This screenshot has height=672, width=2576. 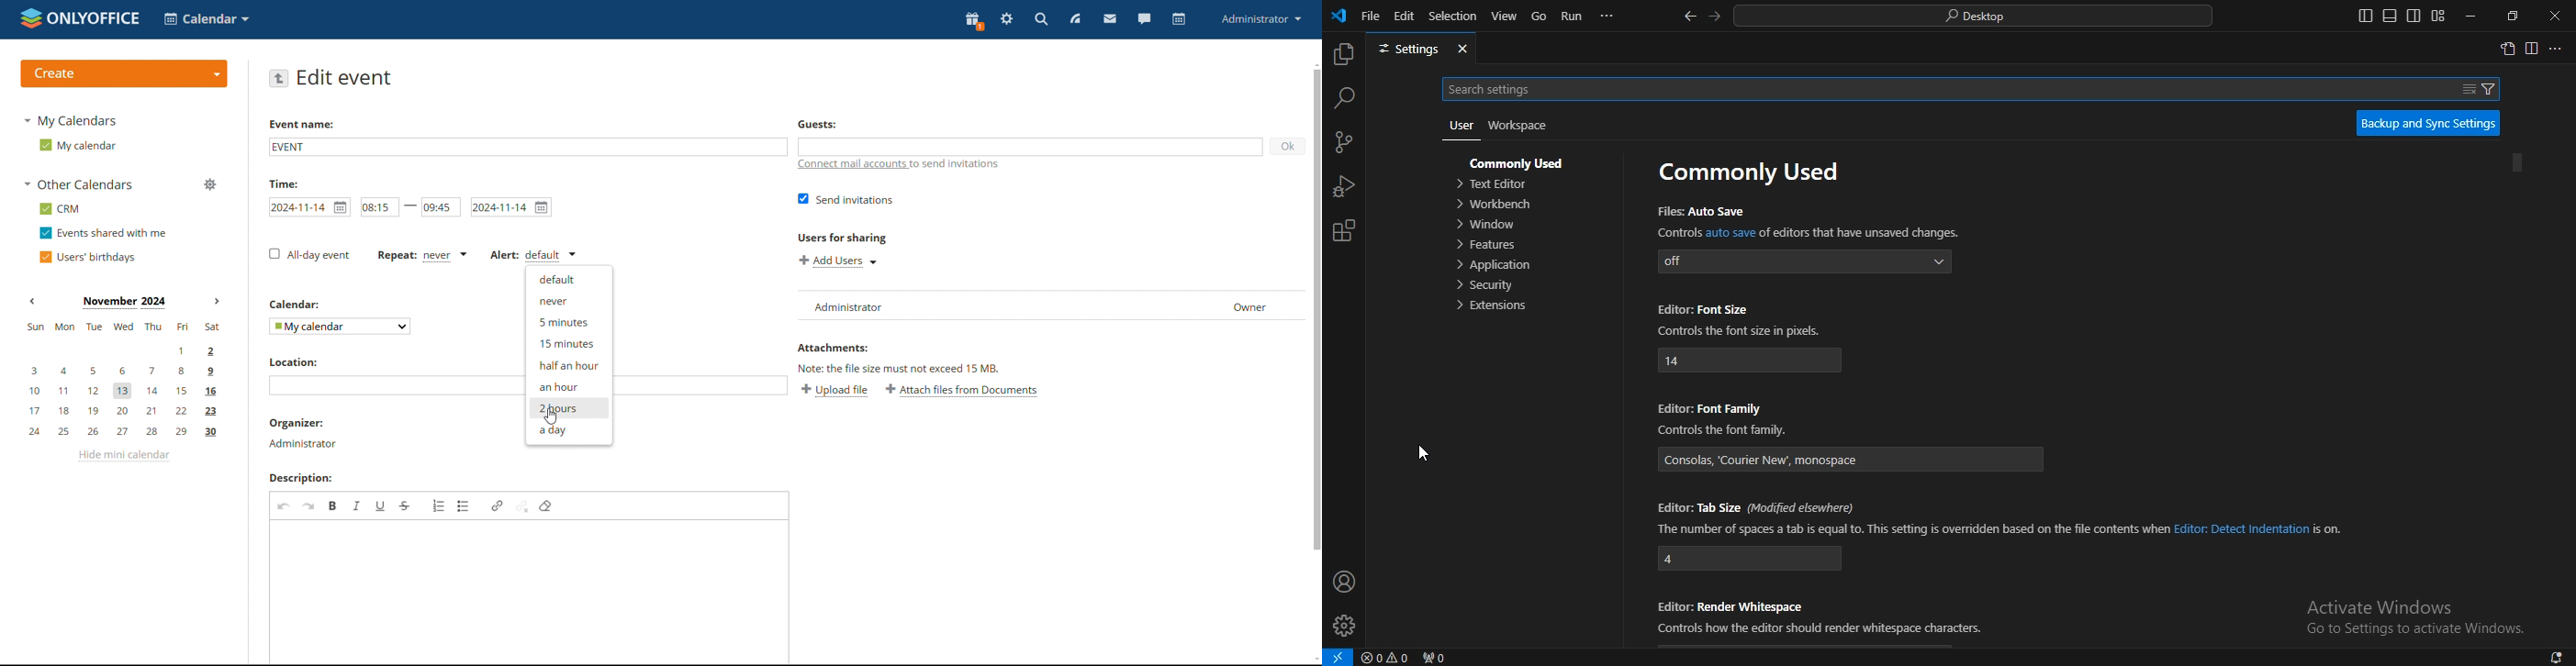 I want to click on time label, so click(x=288, y=184).